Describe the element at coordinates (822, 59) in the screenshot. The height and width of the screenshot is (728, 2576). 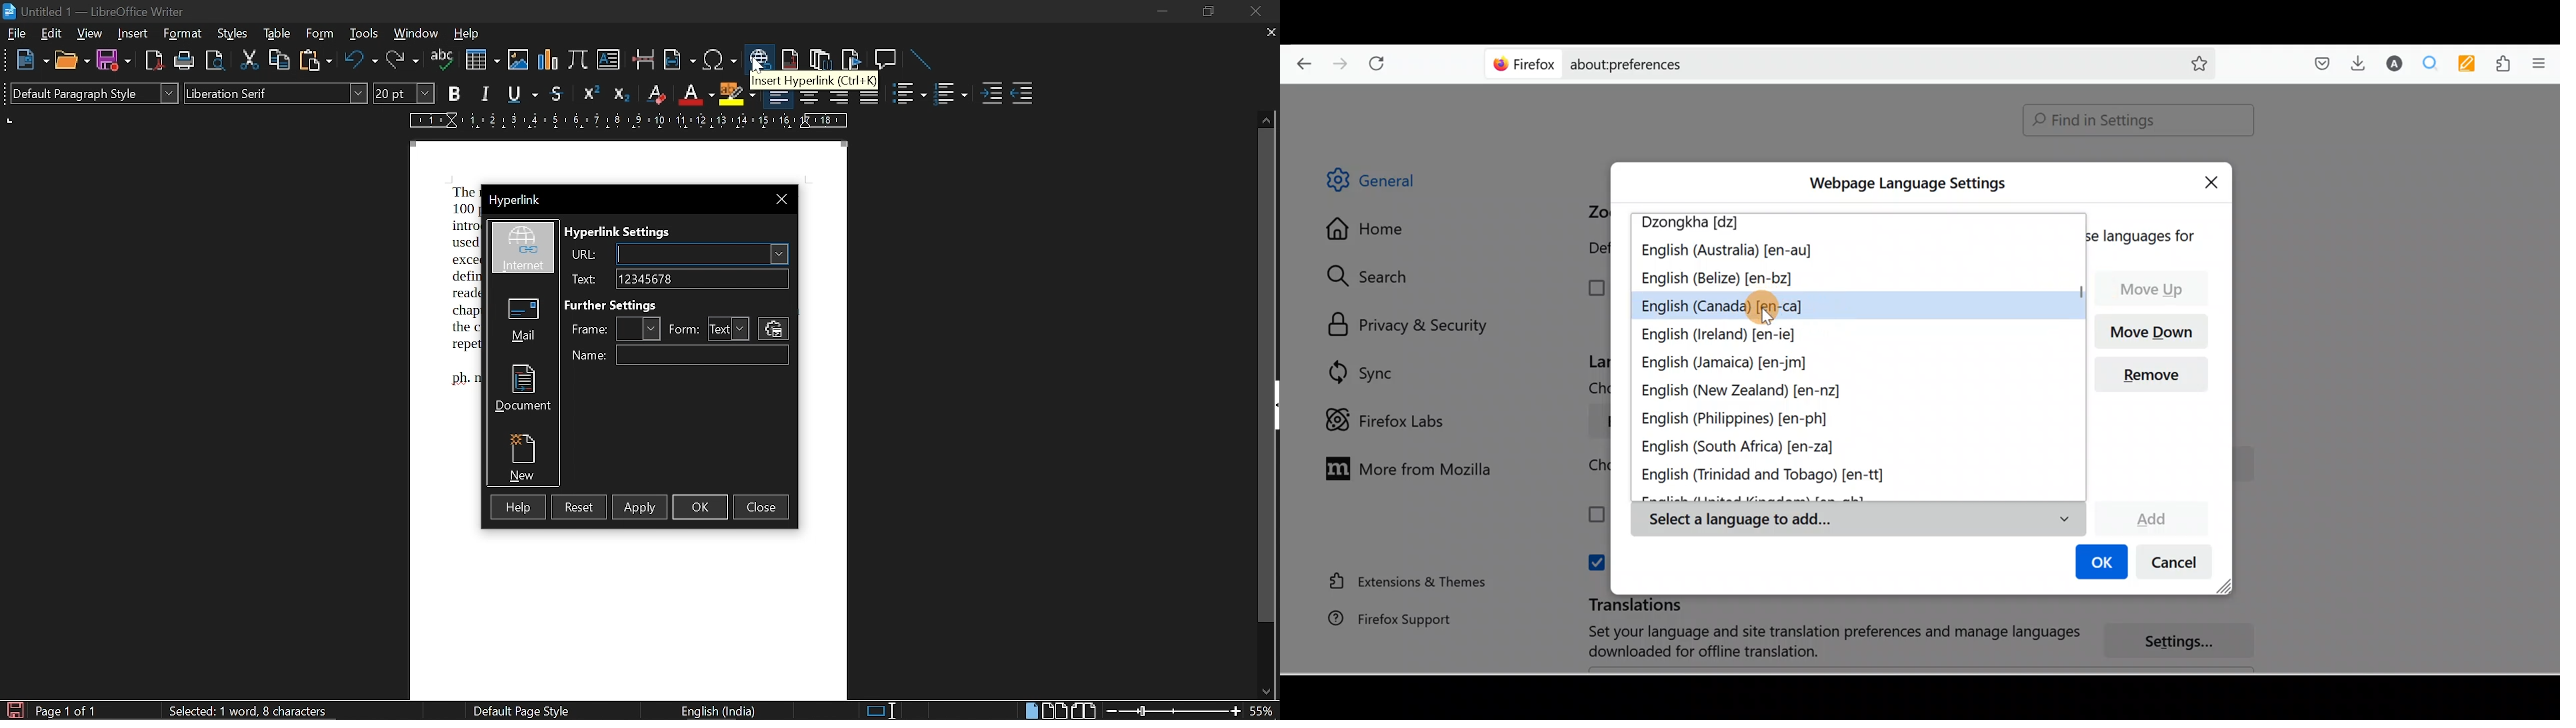
I see `insert endnote` at that location.